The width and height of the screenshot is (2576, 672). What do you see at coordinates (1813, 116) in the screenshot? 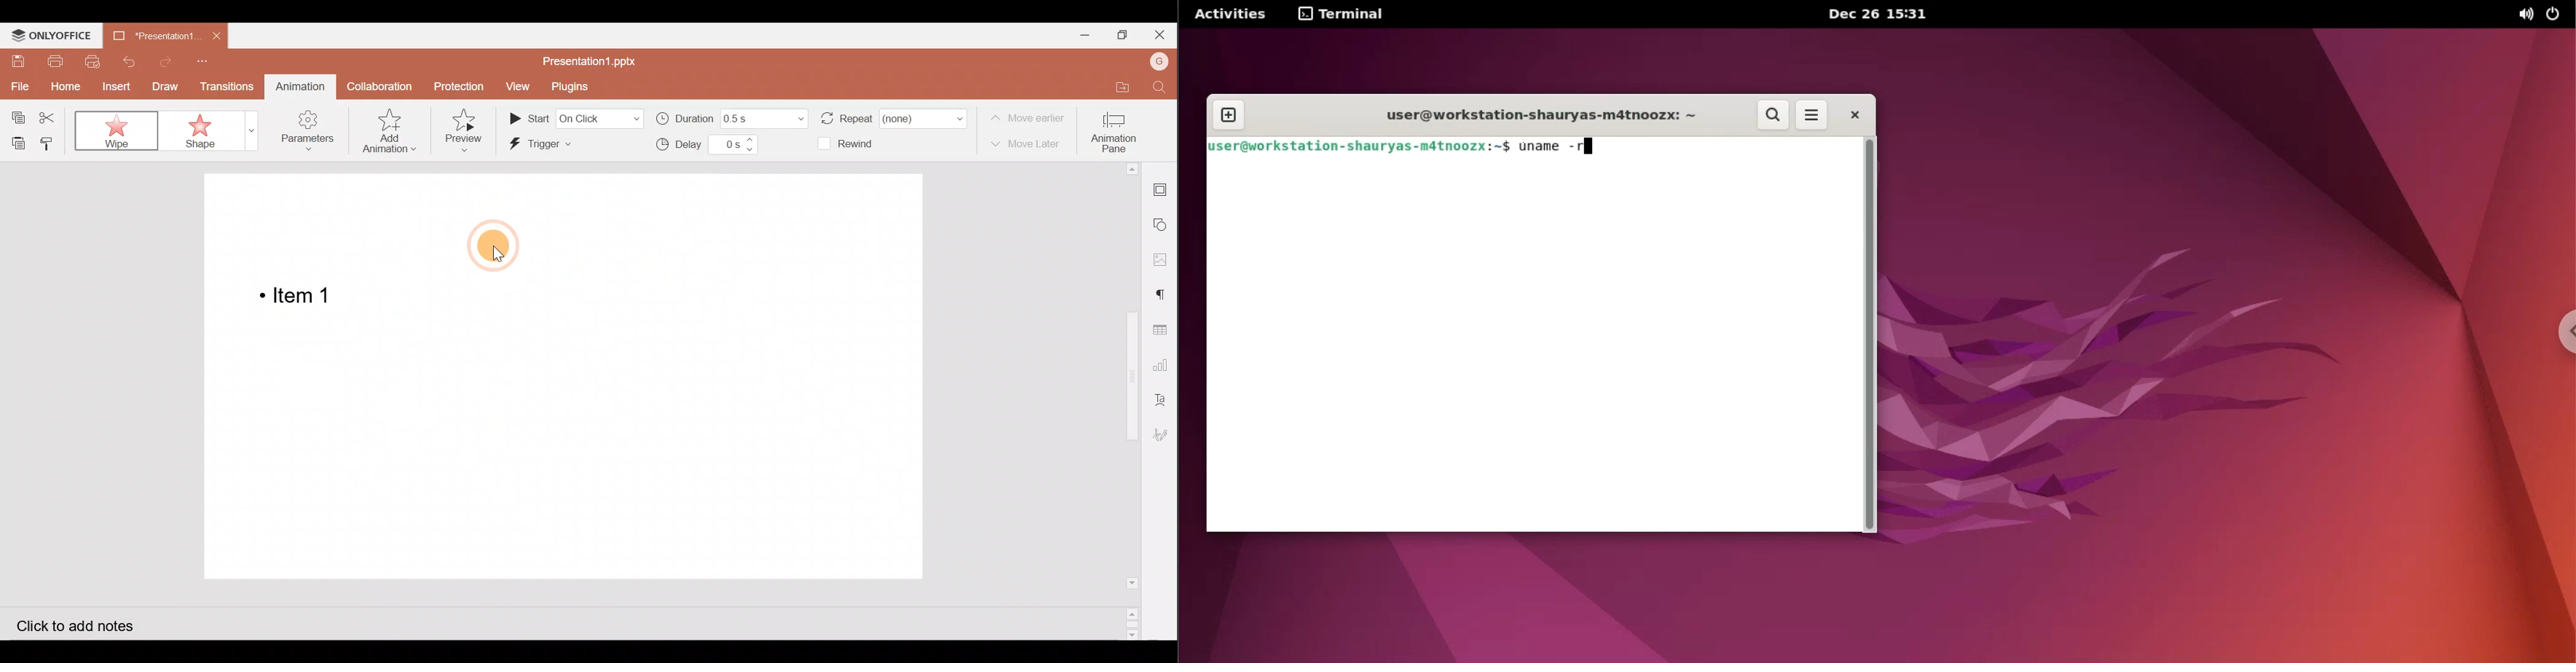
I see `more options` at bounding box center [1813, 116].